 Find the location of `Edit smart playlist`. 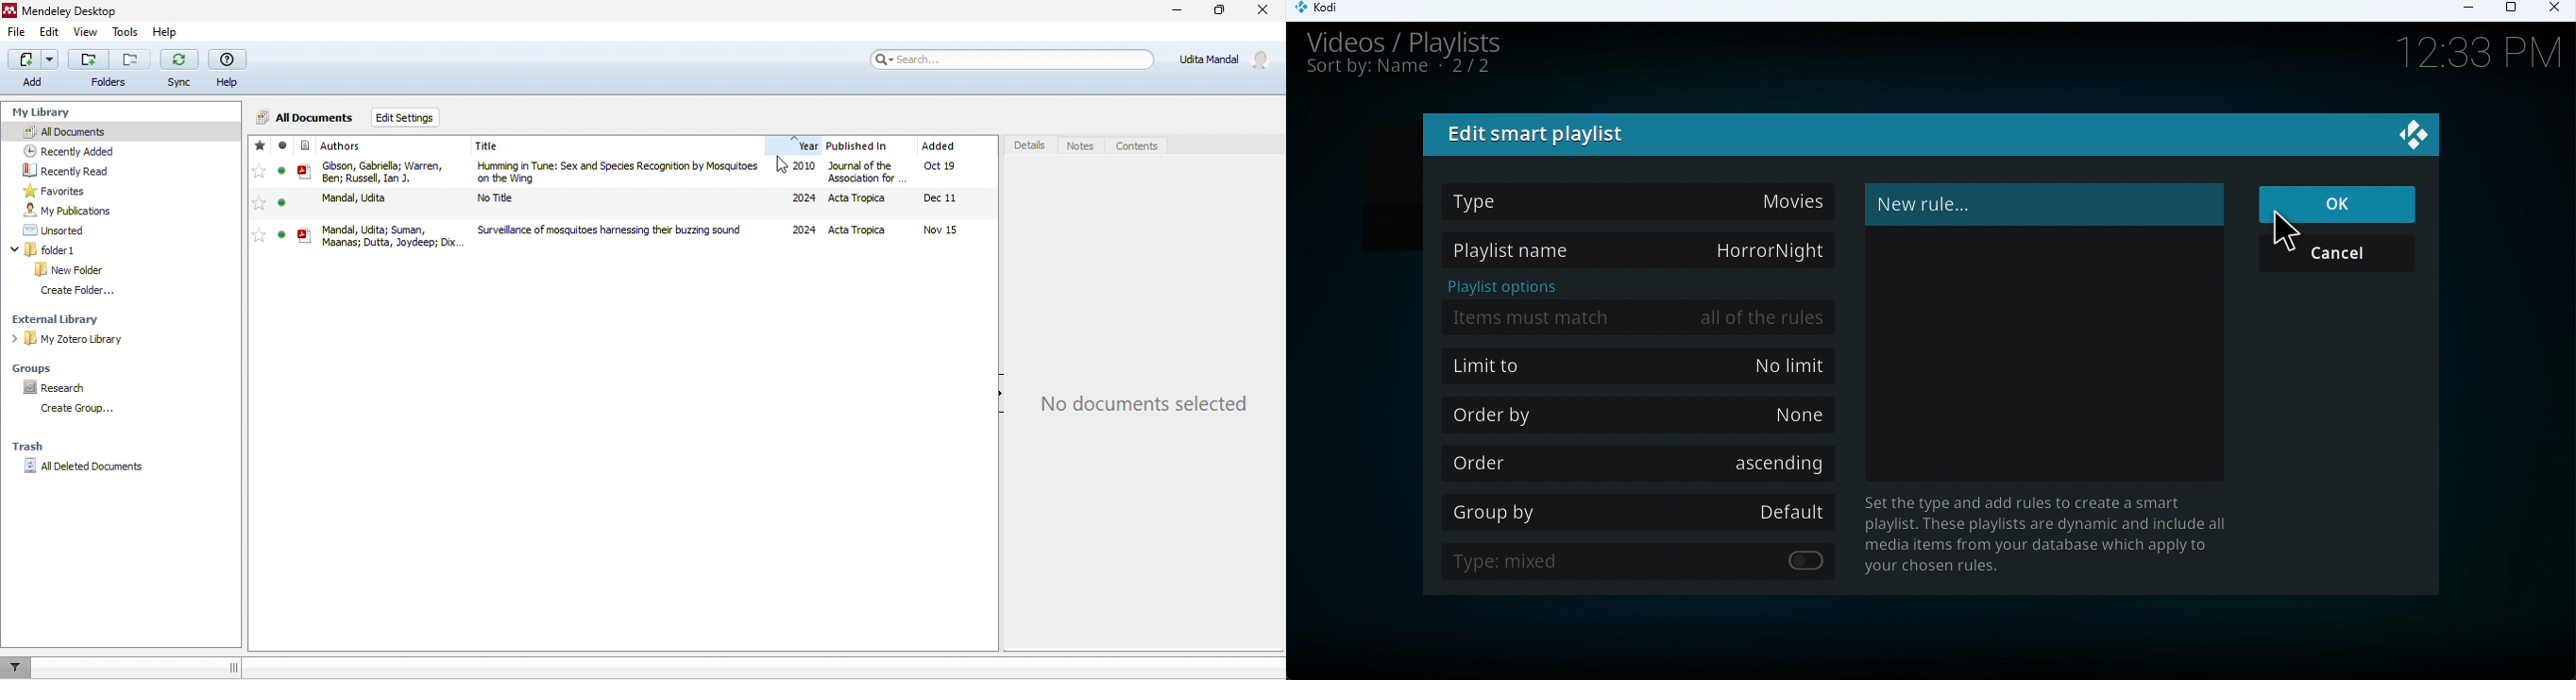

Edit smart playlist is located at coordinates (1540, 135).